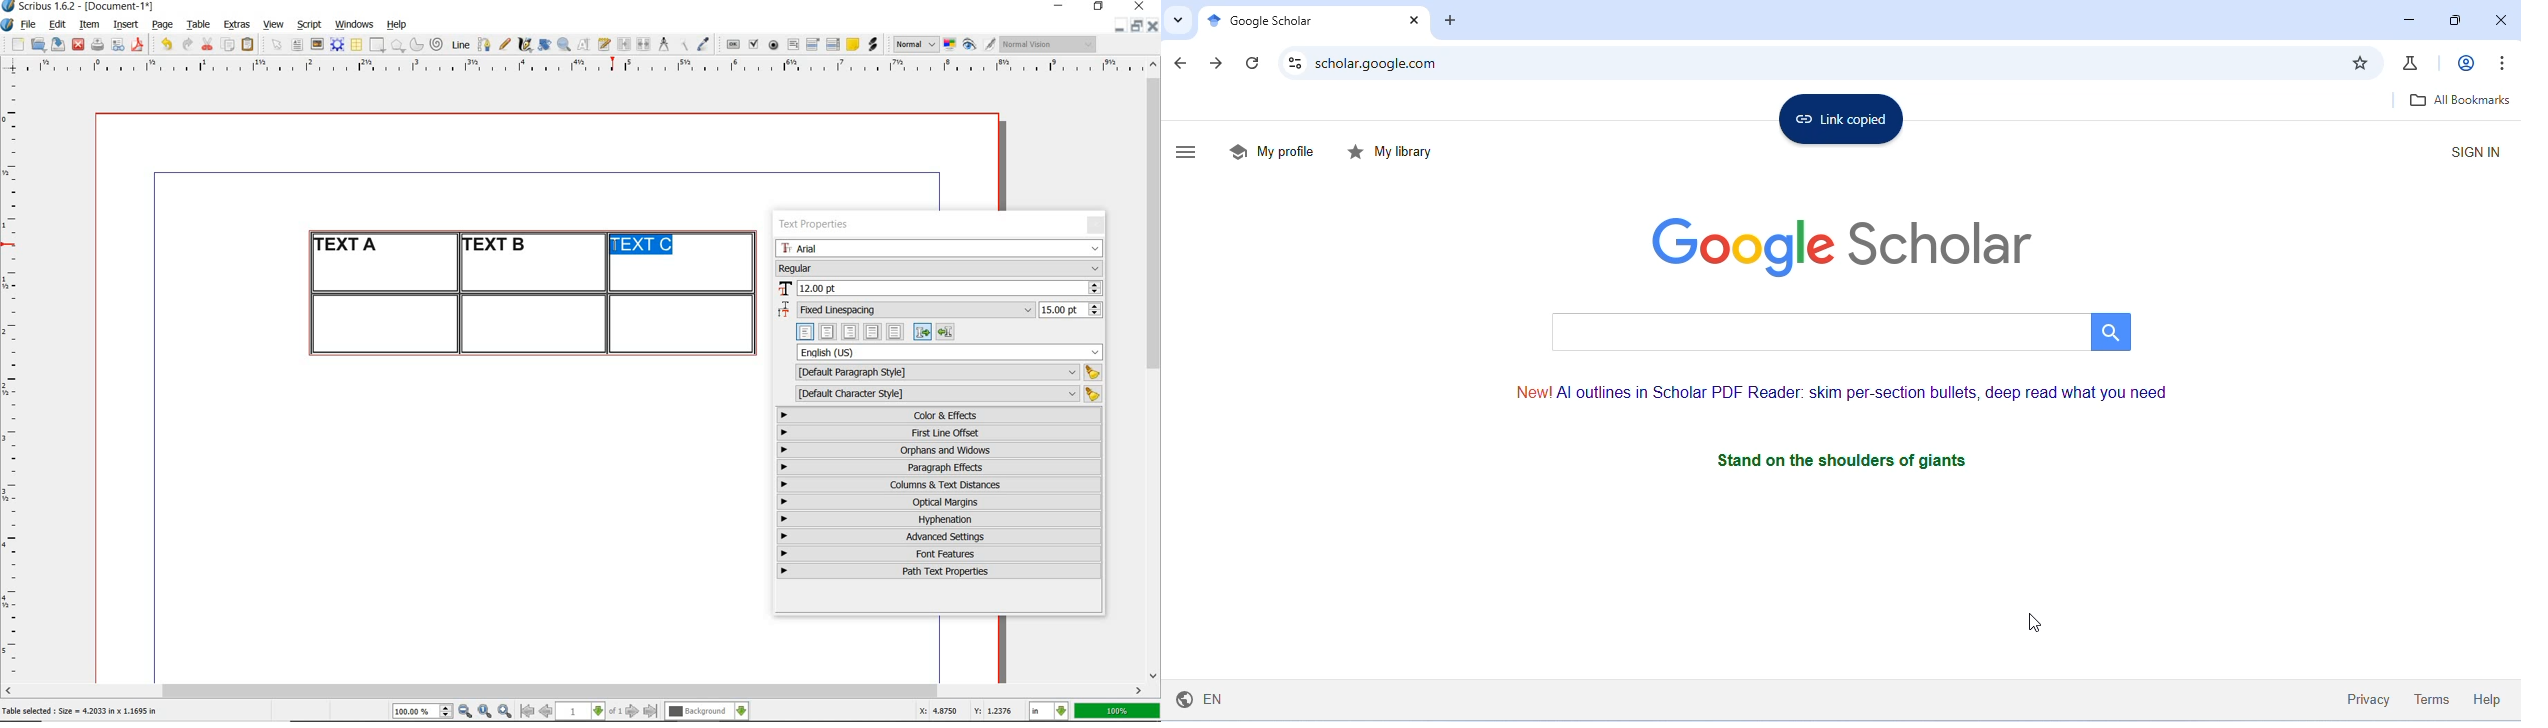  What do you see at coordinates (97, 44) in the screenshot?
I see `print` at bounding box center [97, 44].